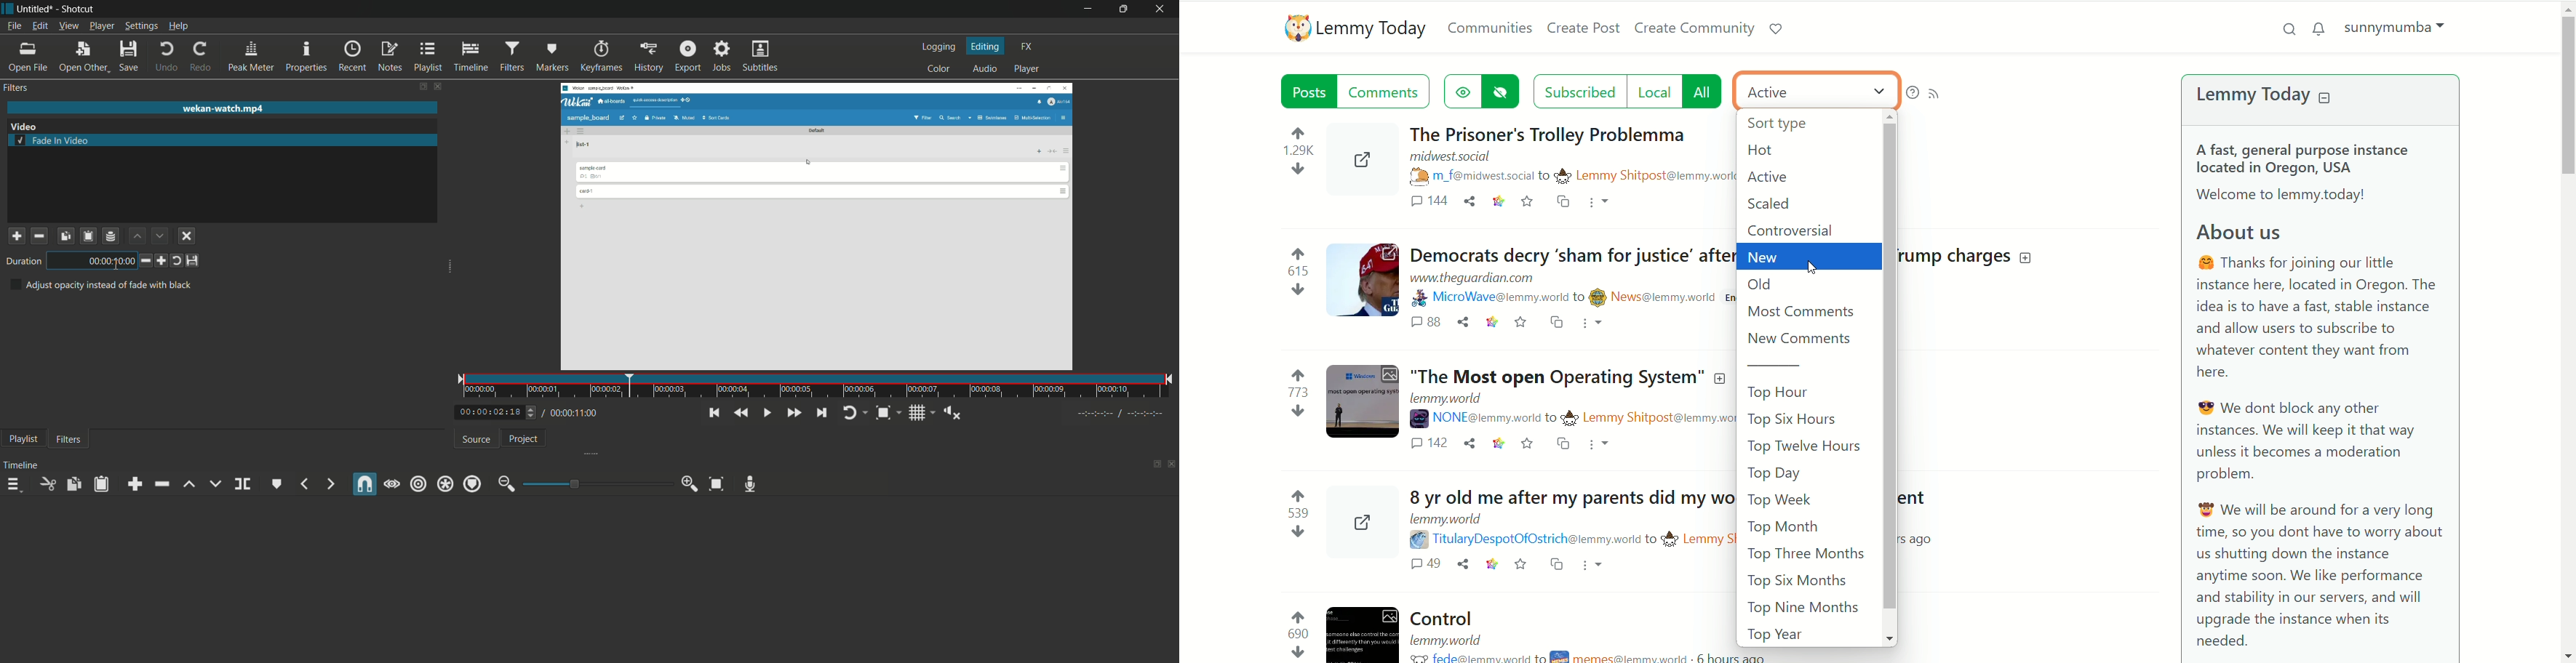 This screenshot has height=672, width=2576. Describe the element at coordinates (1448, 158) in the screenshot. I see `‘midwest.social (link)` at that location.